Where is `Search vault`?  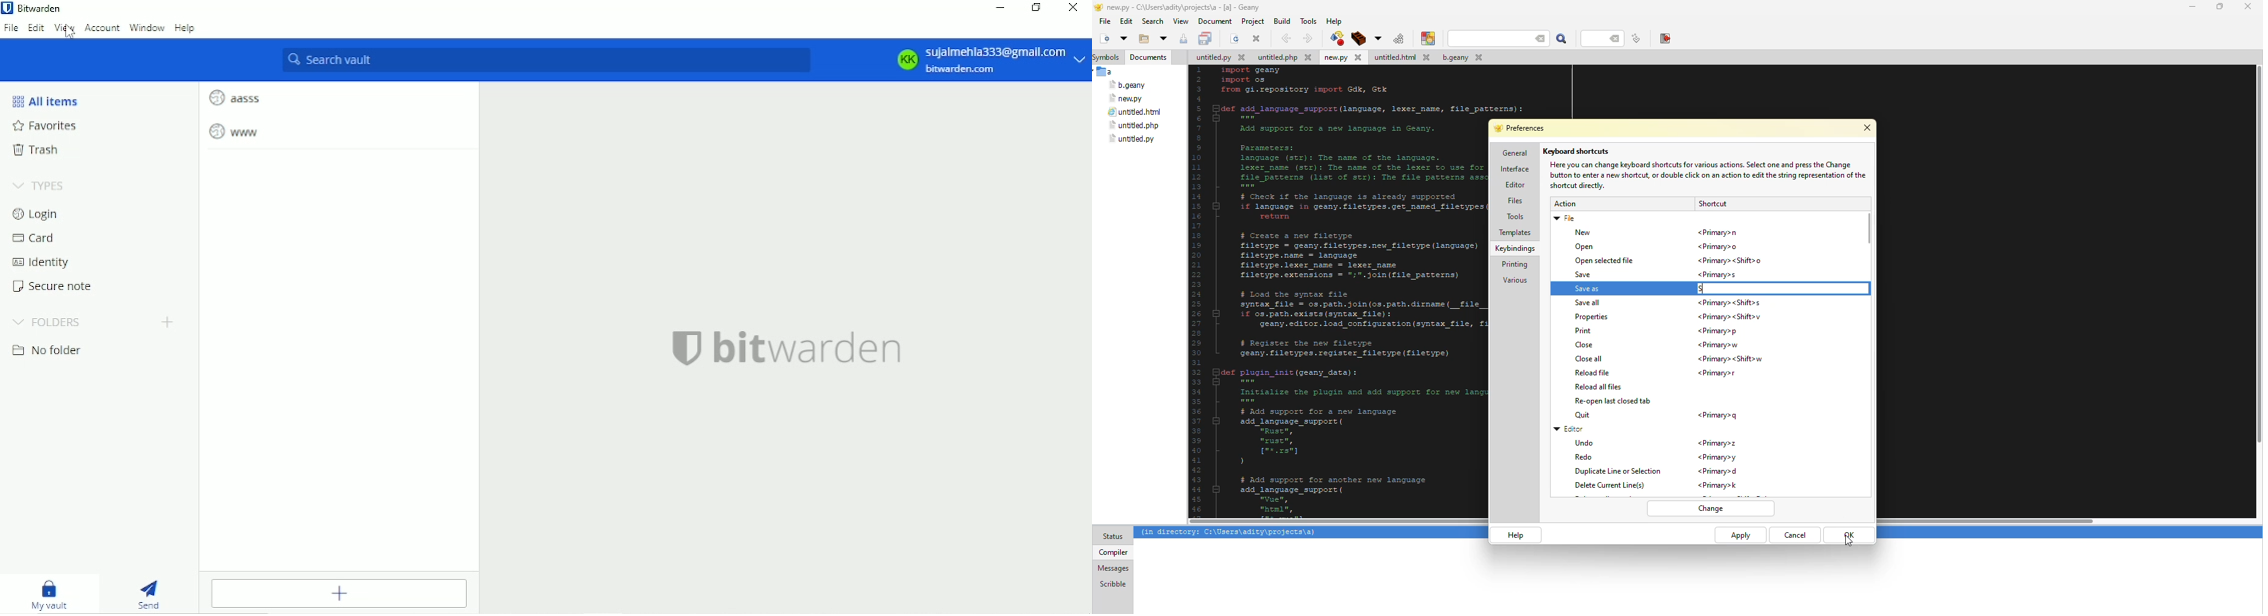
Search vault is located at coordinates (545, 61).